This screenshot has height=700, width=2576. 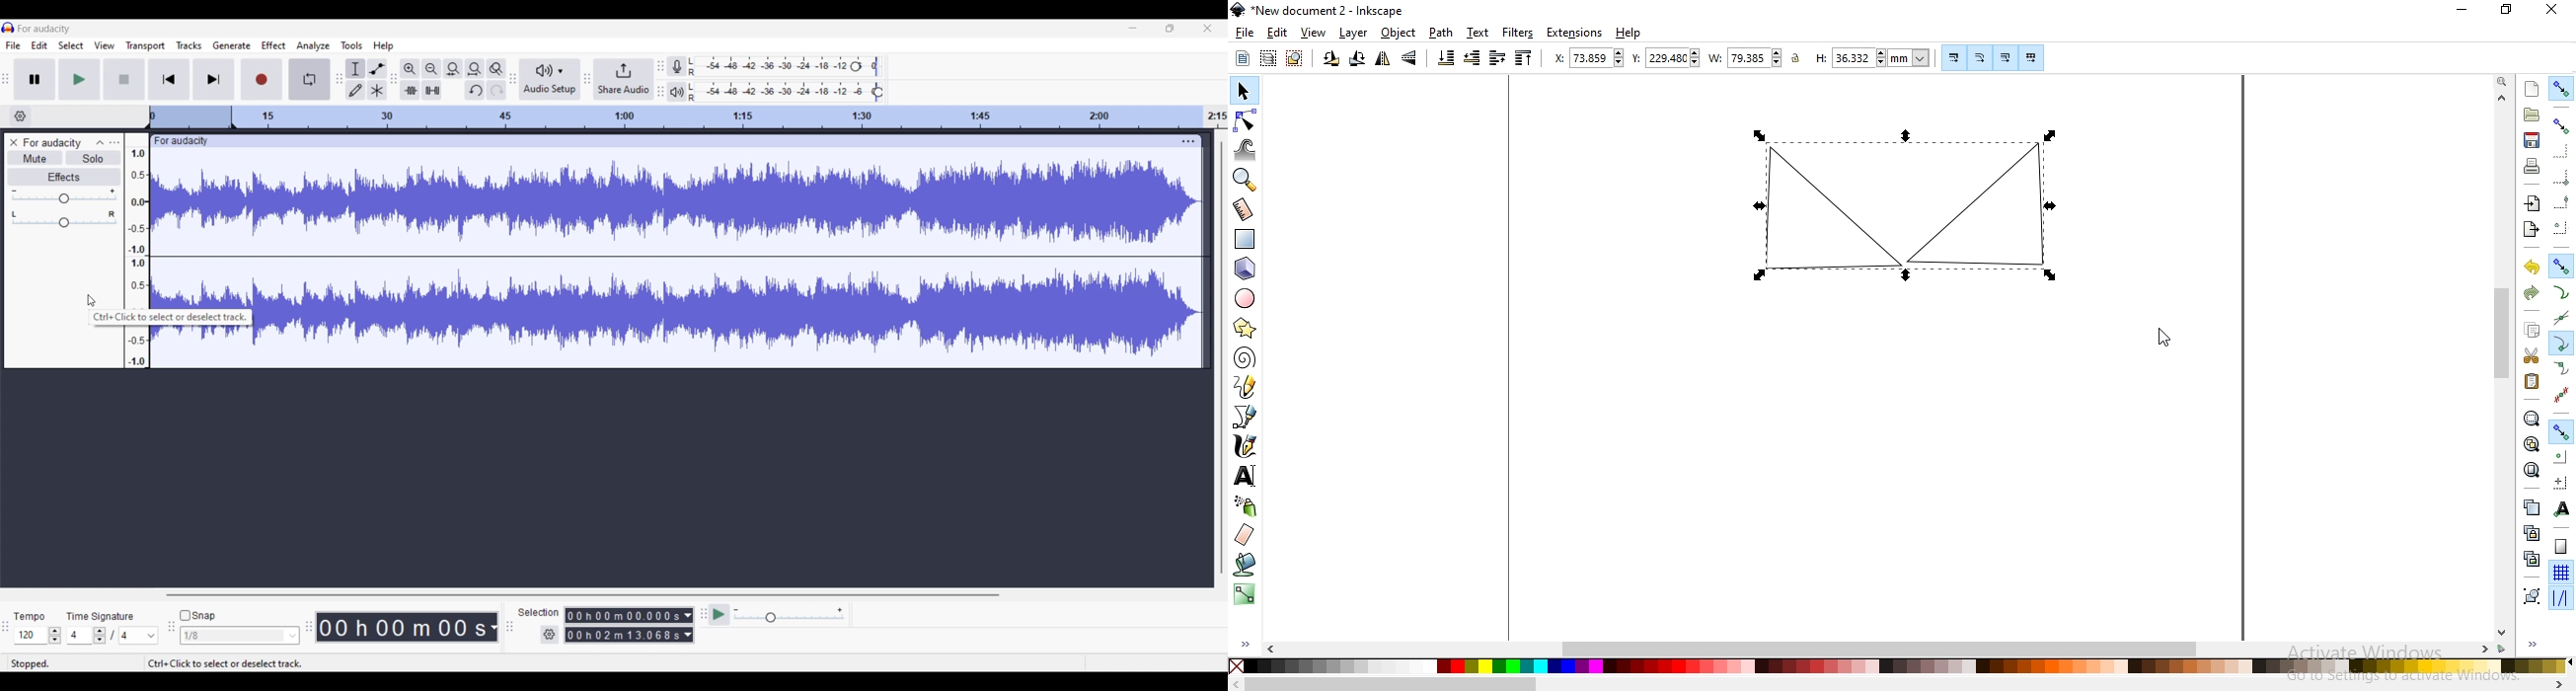 I want to click on Change gain, so click(x=64, y=199).